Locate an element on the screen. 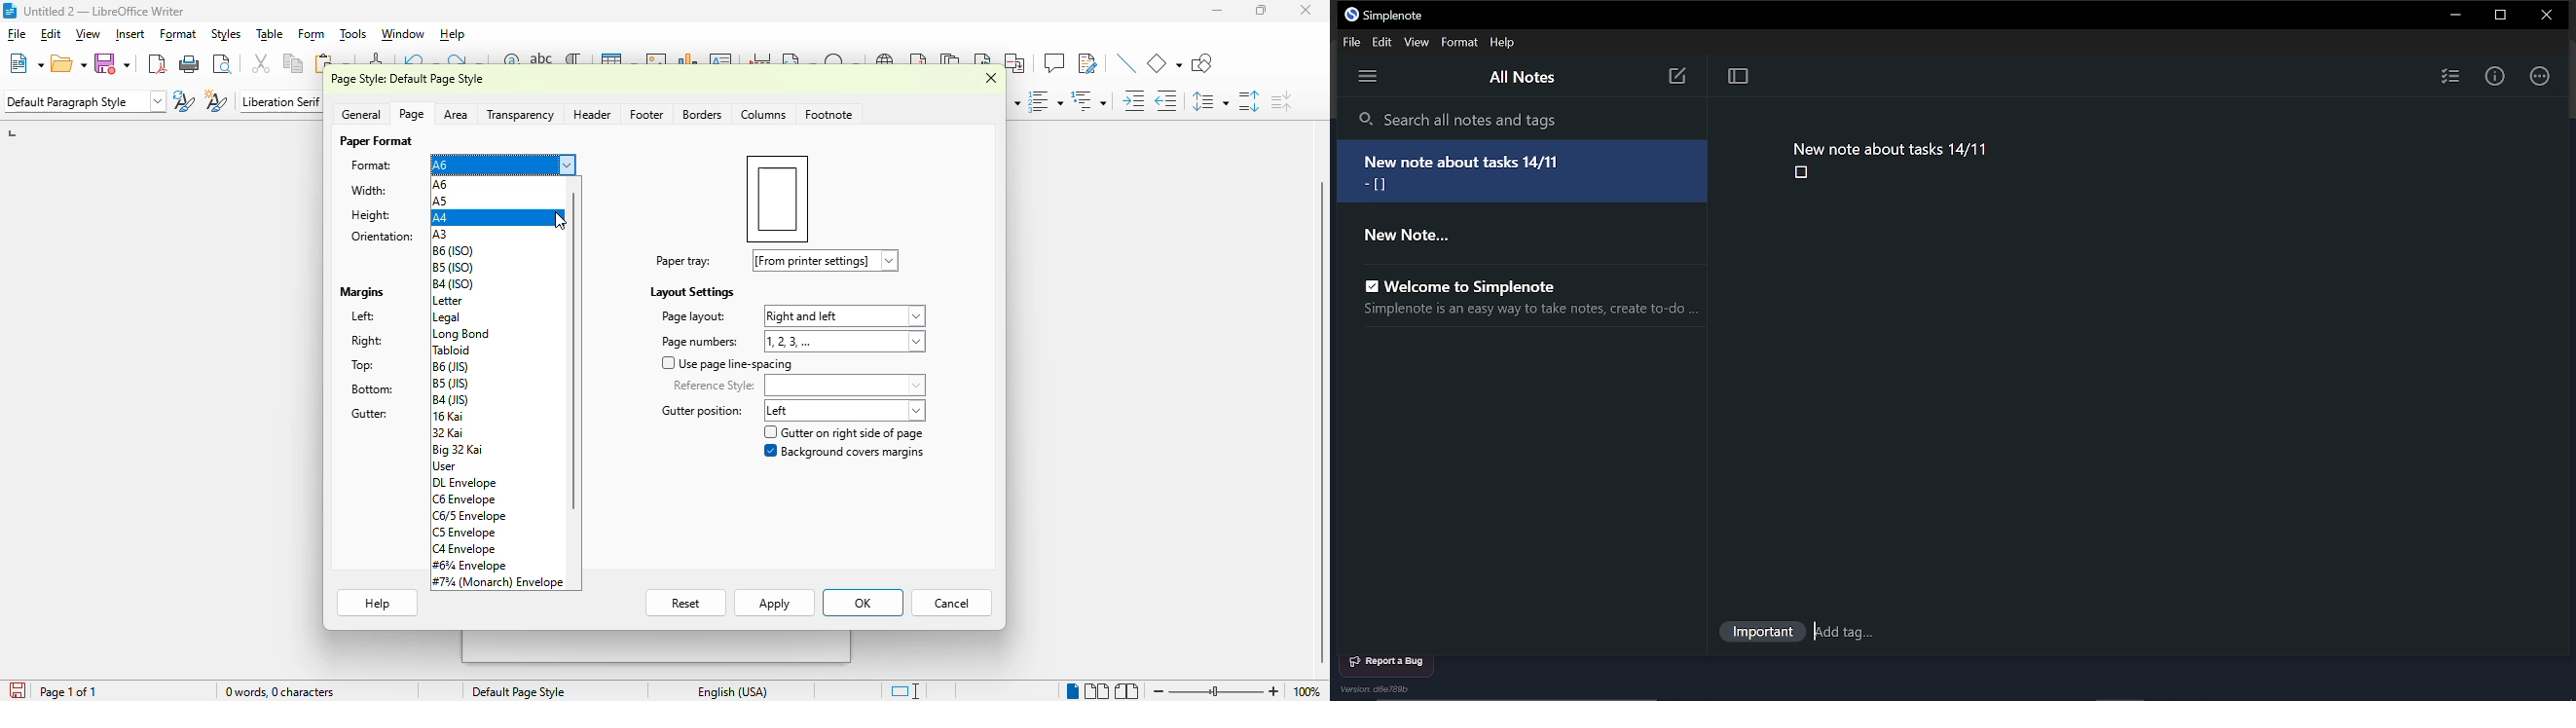 The width and height of the screenshot is (2576, 728). top: 2.00 cm is located at coordinates (374, 364).